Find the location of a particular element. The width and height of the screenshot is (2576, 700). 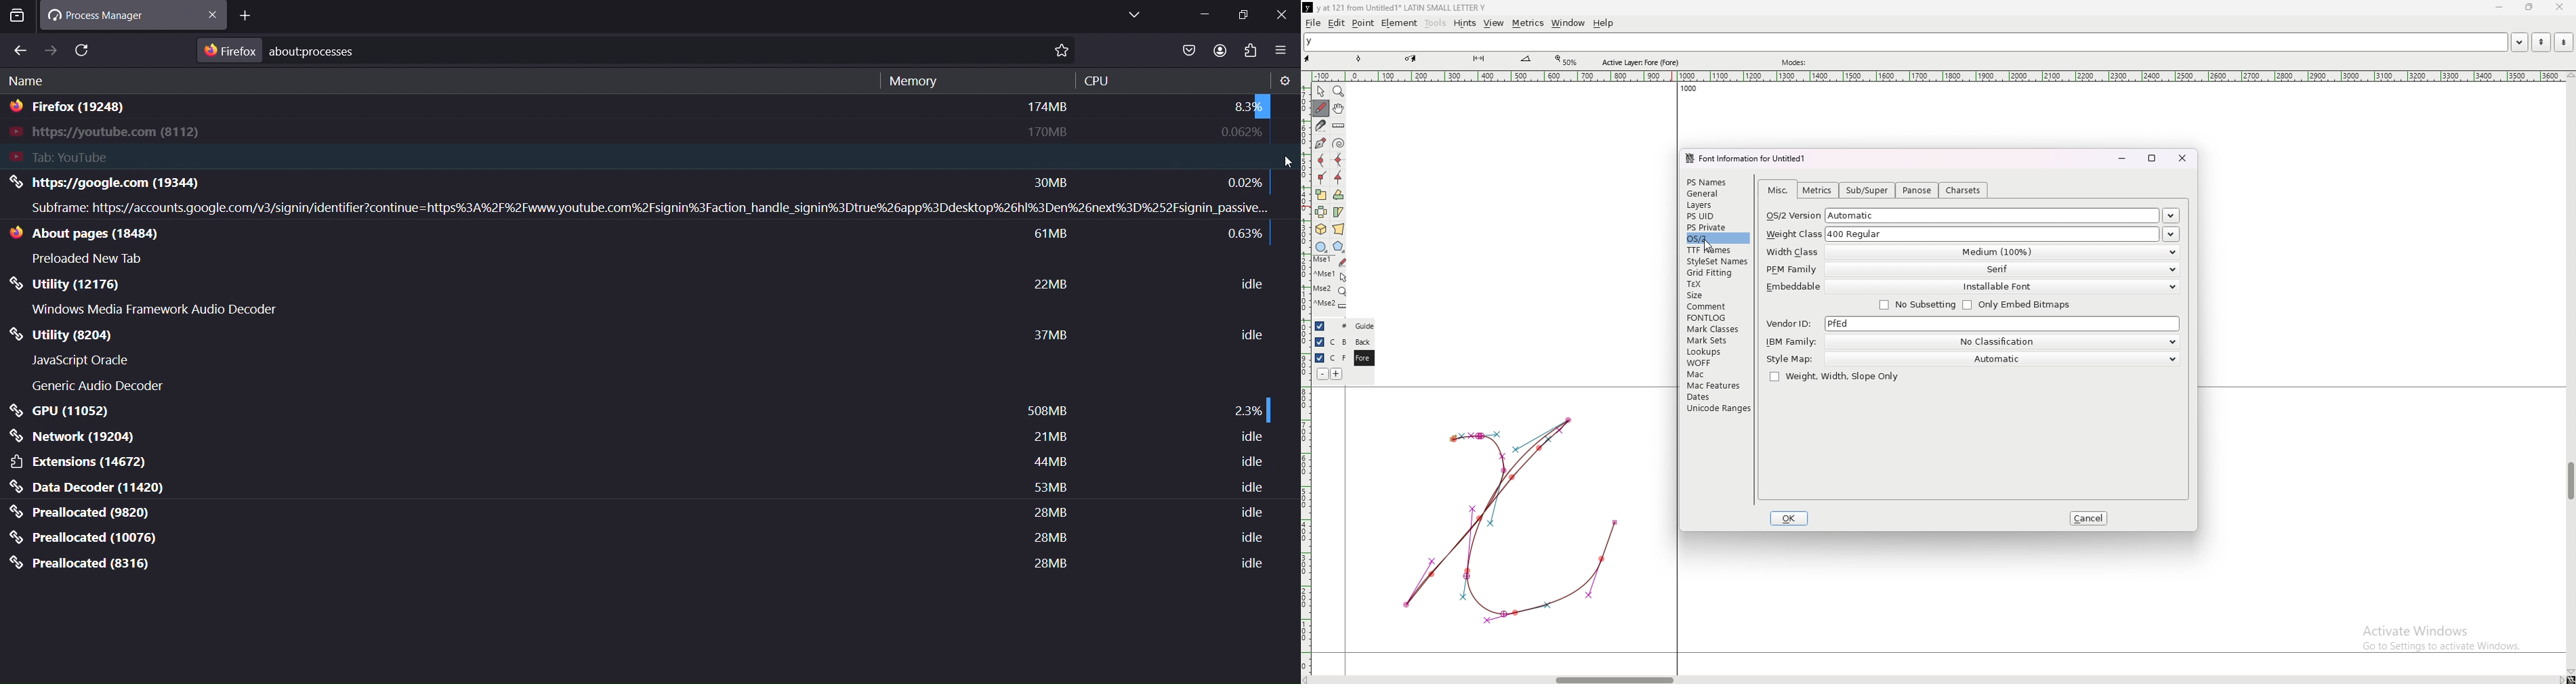

unicode ranges is located at coordinates (1717, 408).